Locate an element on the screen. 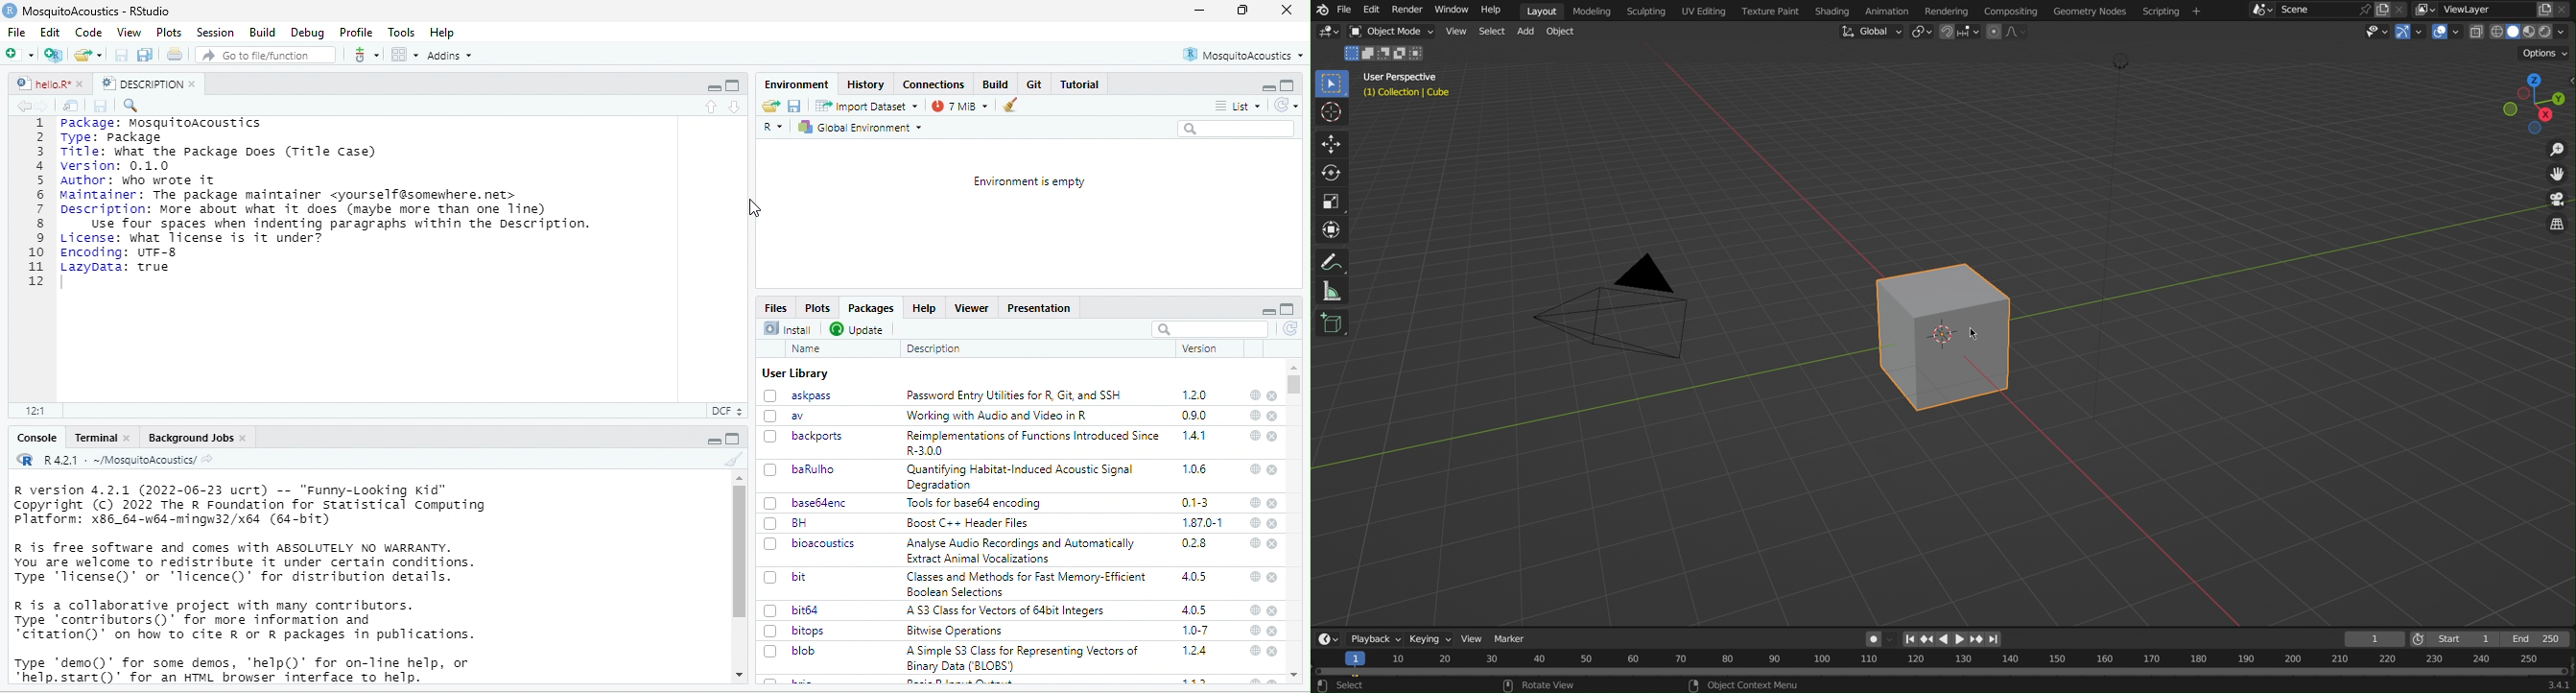 The width and height of the screenshot is (2576, 700). Tools for base64 encoding is located at coordinates (978, 504).